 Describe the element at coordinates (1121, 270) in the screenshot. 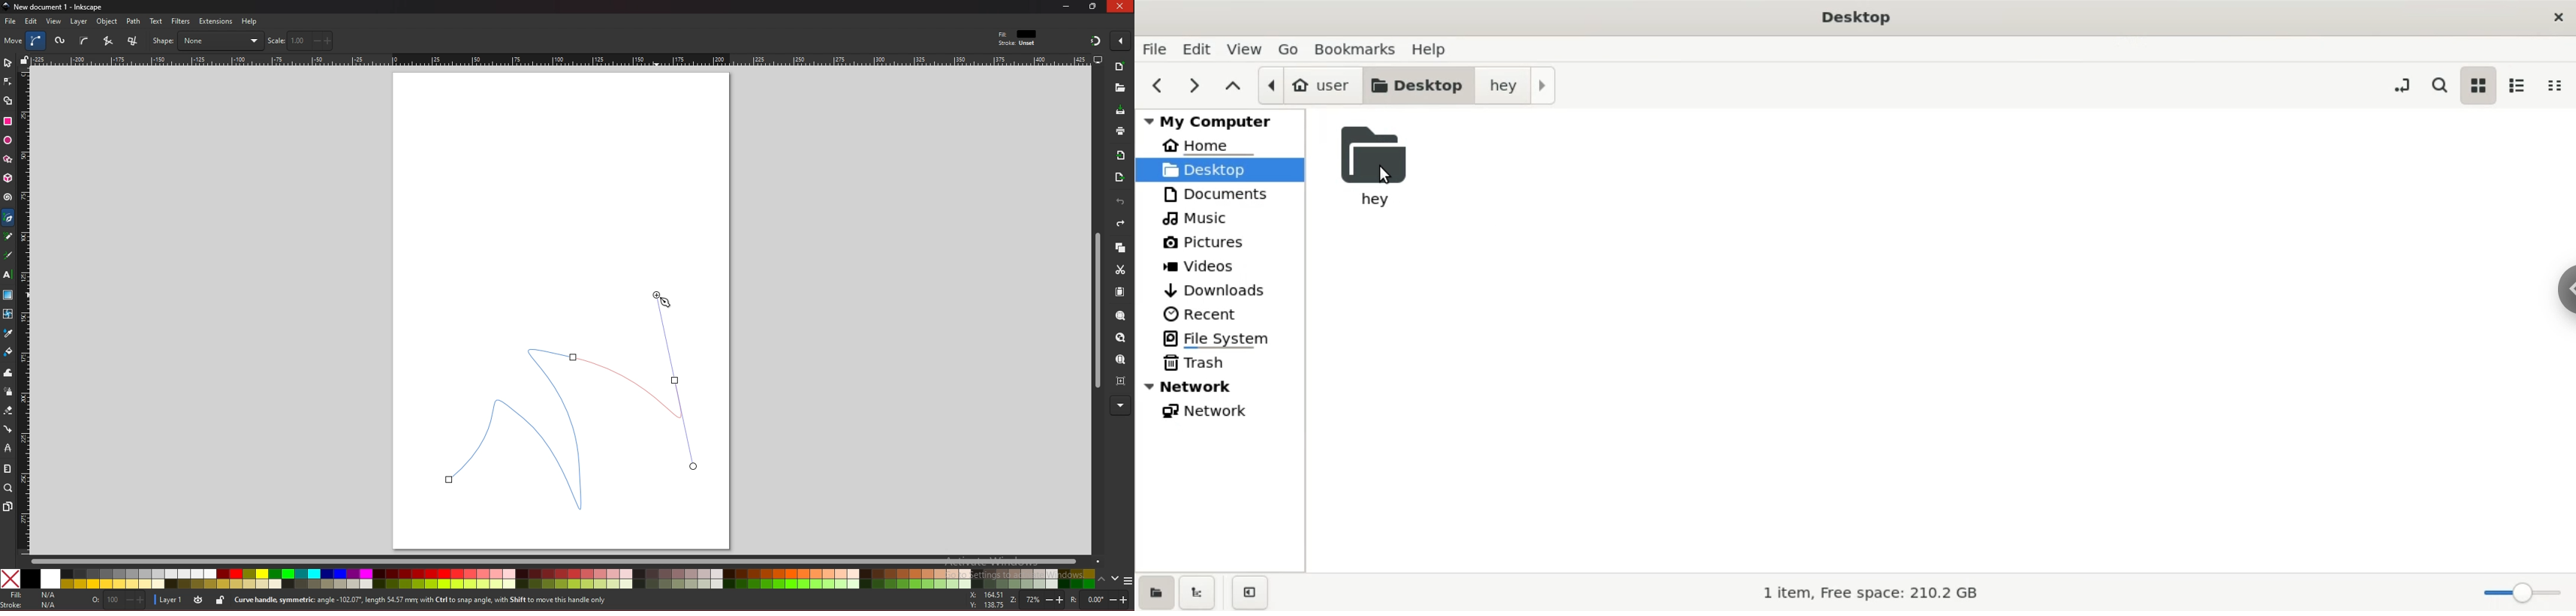

I see `cut` at that location.